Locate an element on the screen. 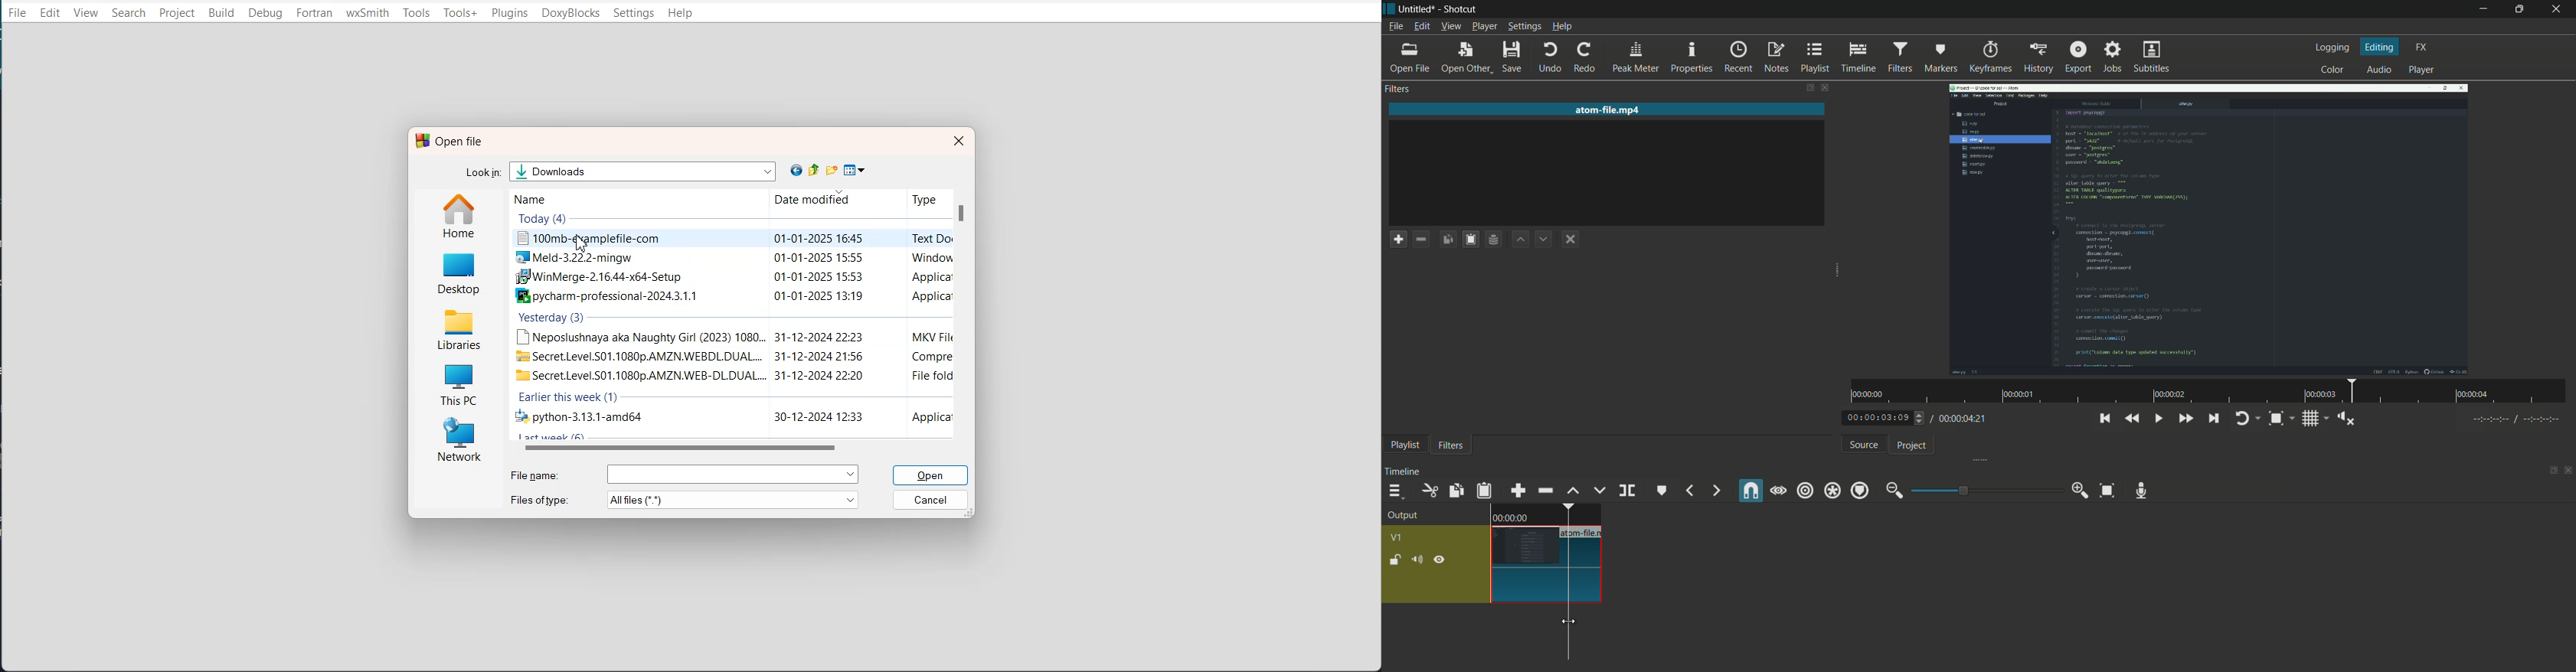 The height and width of the screenshot is (672, 2576). add a filter is located at coordinates (1399, 240).